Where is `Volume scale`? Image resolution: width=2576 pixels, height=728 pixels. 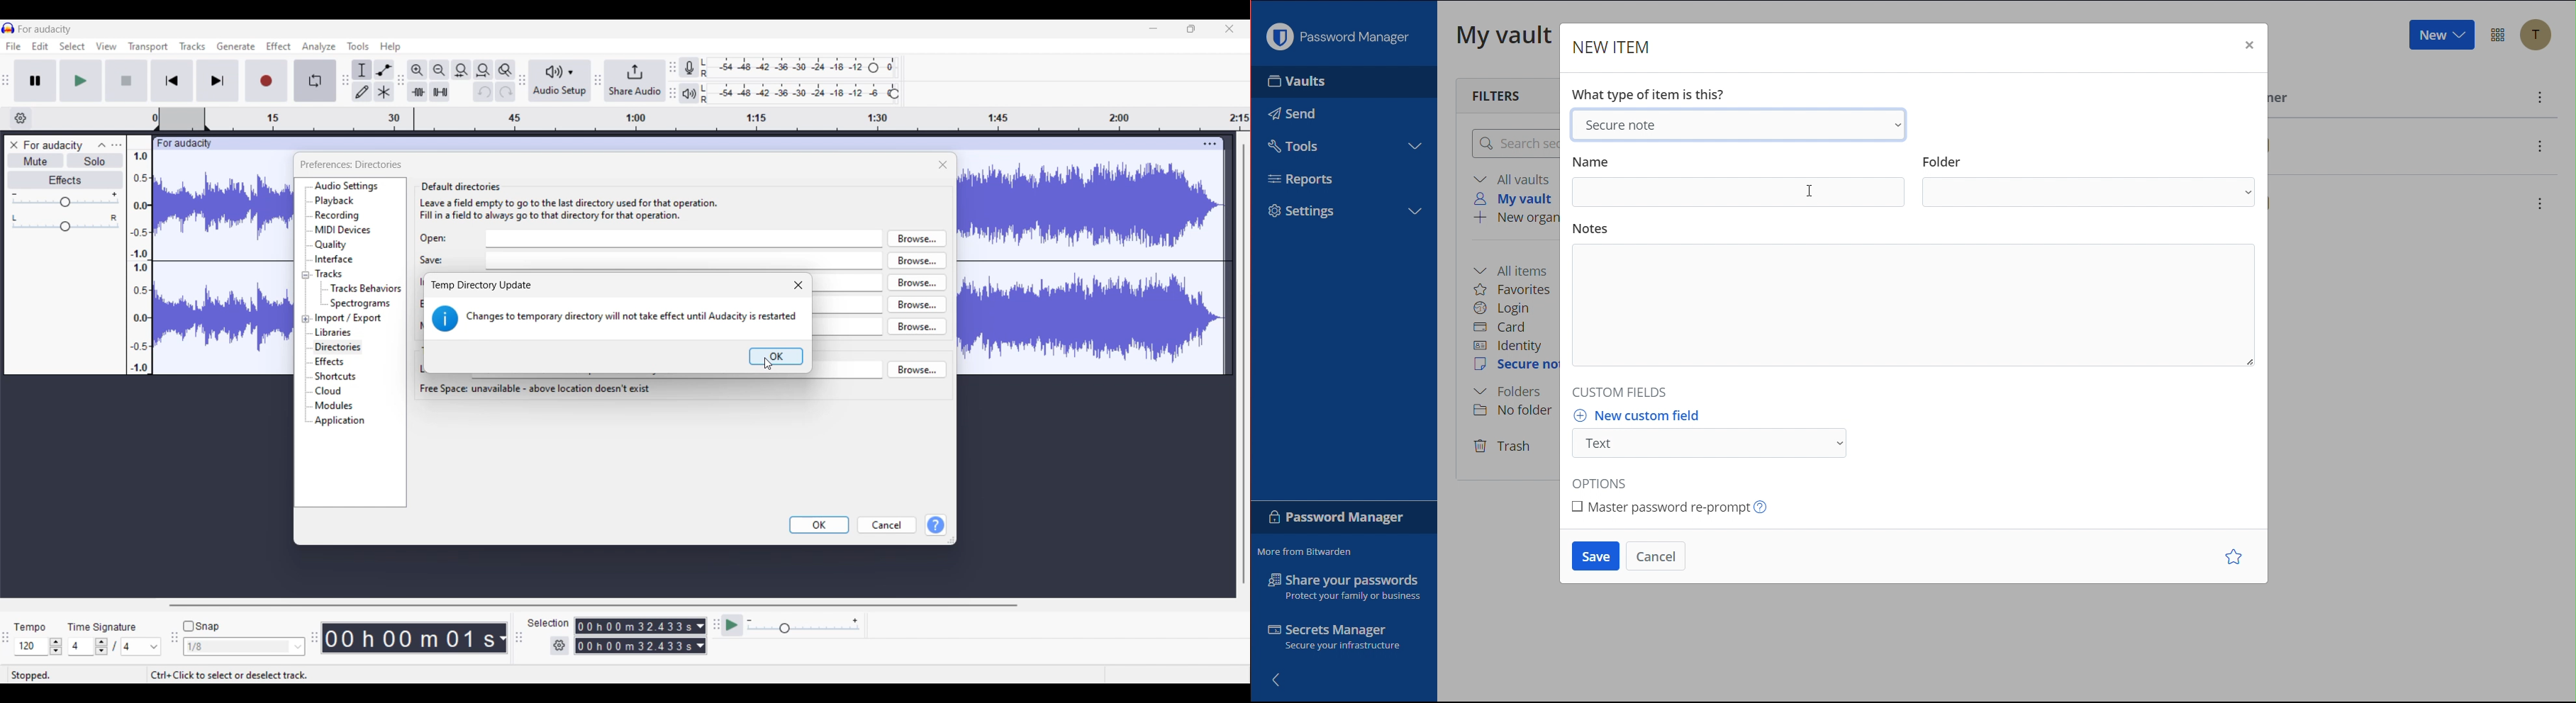
Volume scale is located at coordinates (65, 199).